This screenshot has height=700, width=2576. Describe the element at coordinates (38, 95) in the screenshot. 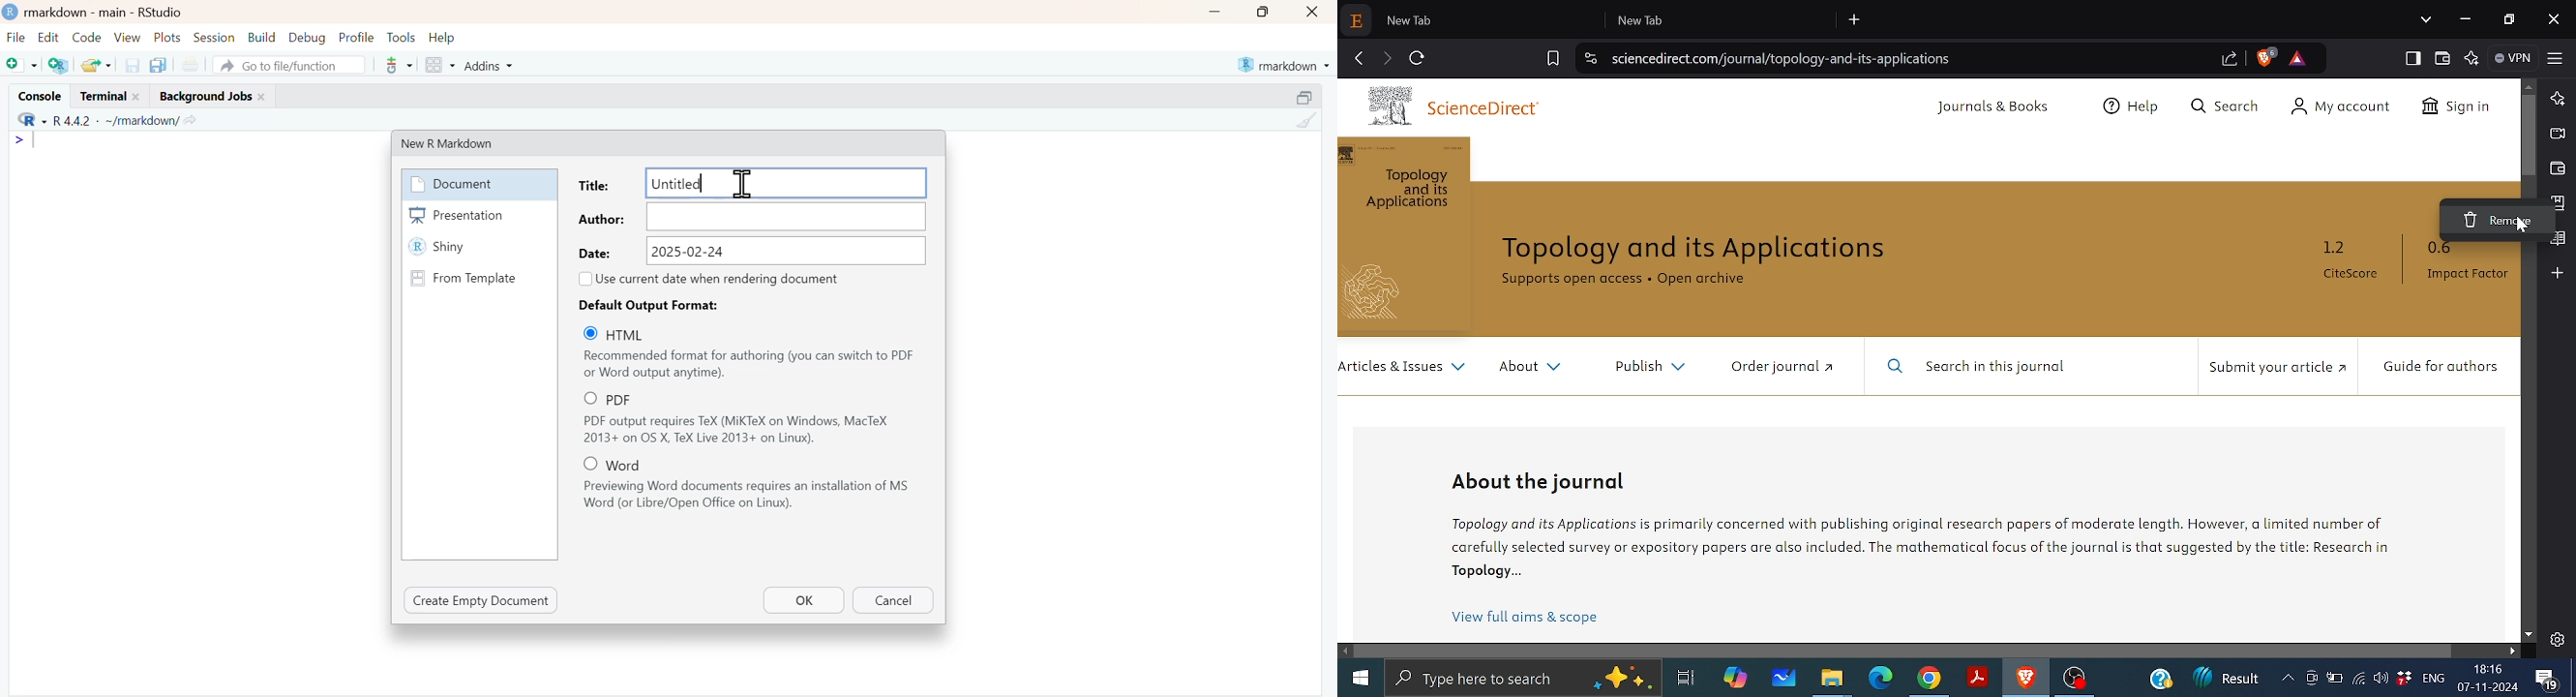

I see `Console` at that location.